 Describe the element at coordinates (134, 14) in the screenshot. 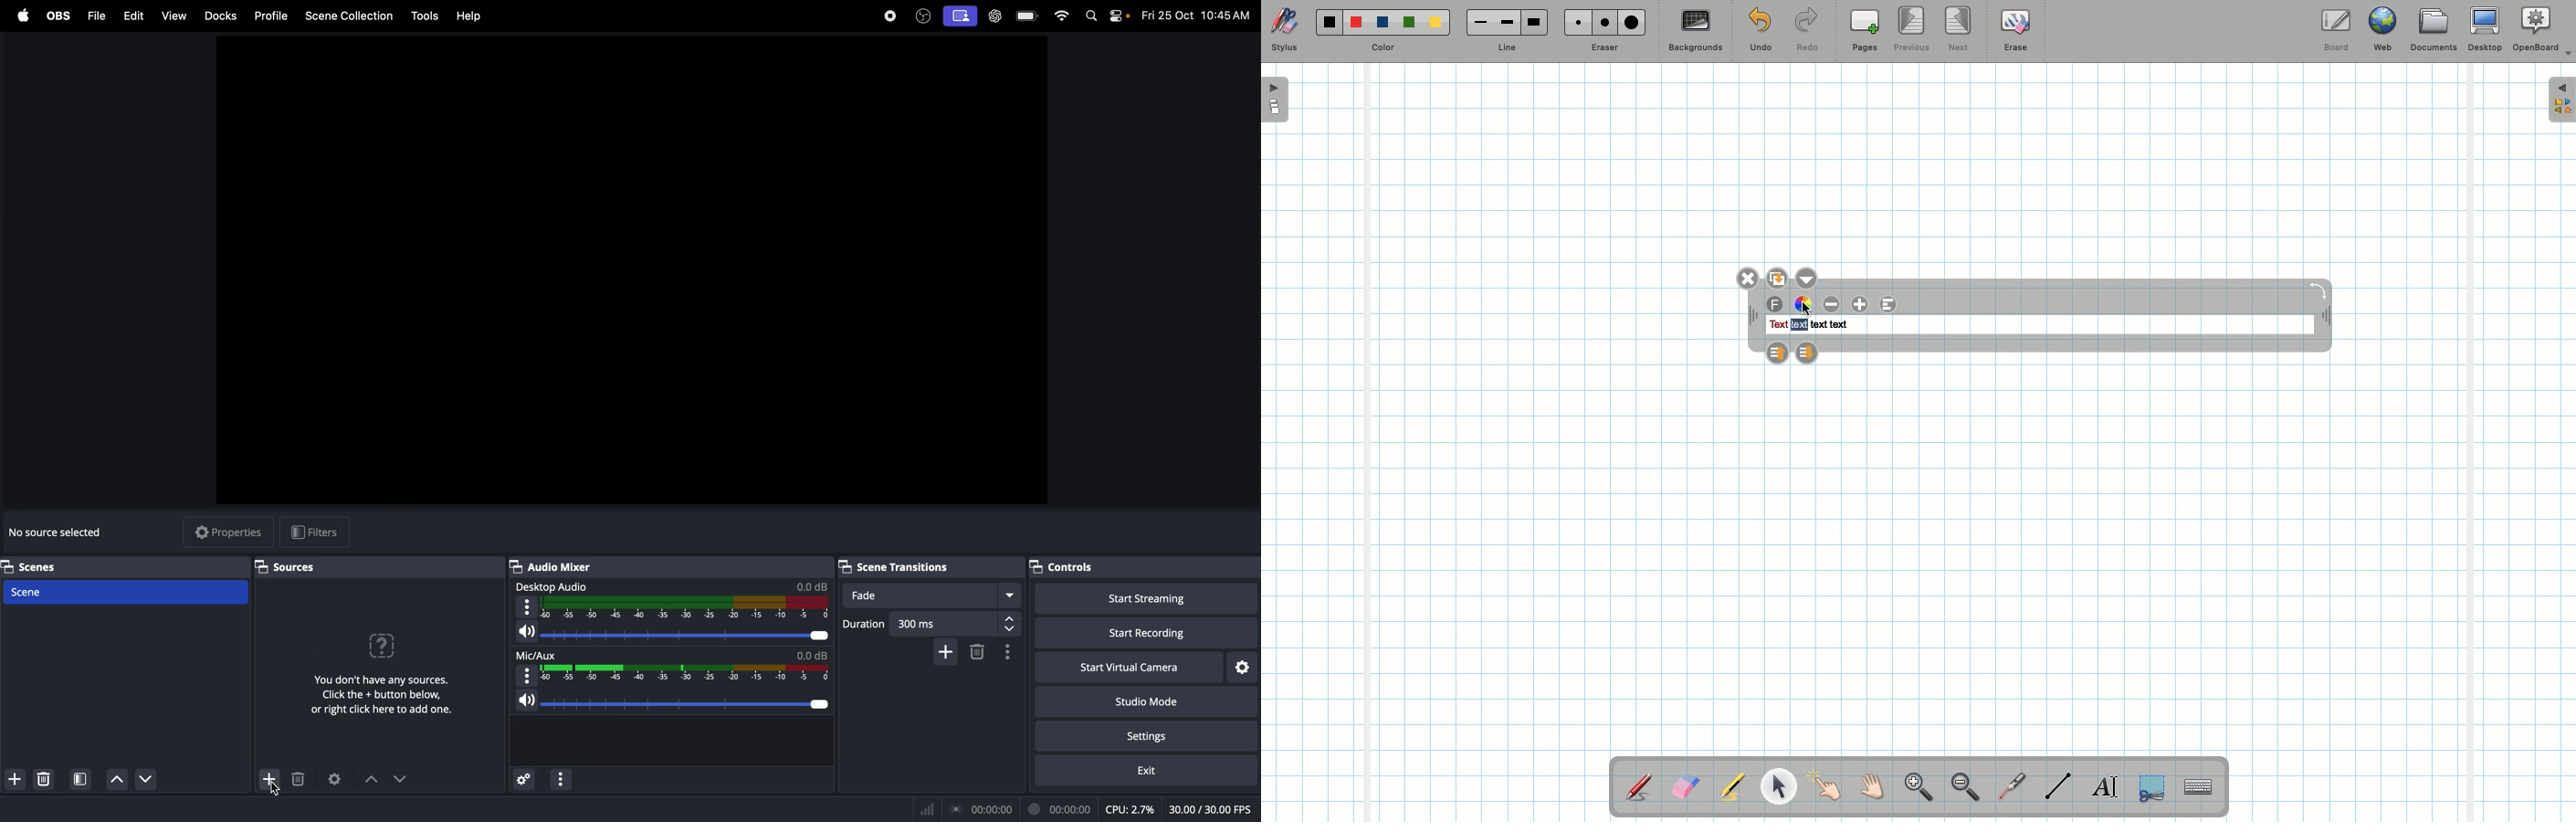

I see `Edit` at that location.